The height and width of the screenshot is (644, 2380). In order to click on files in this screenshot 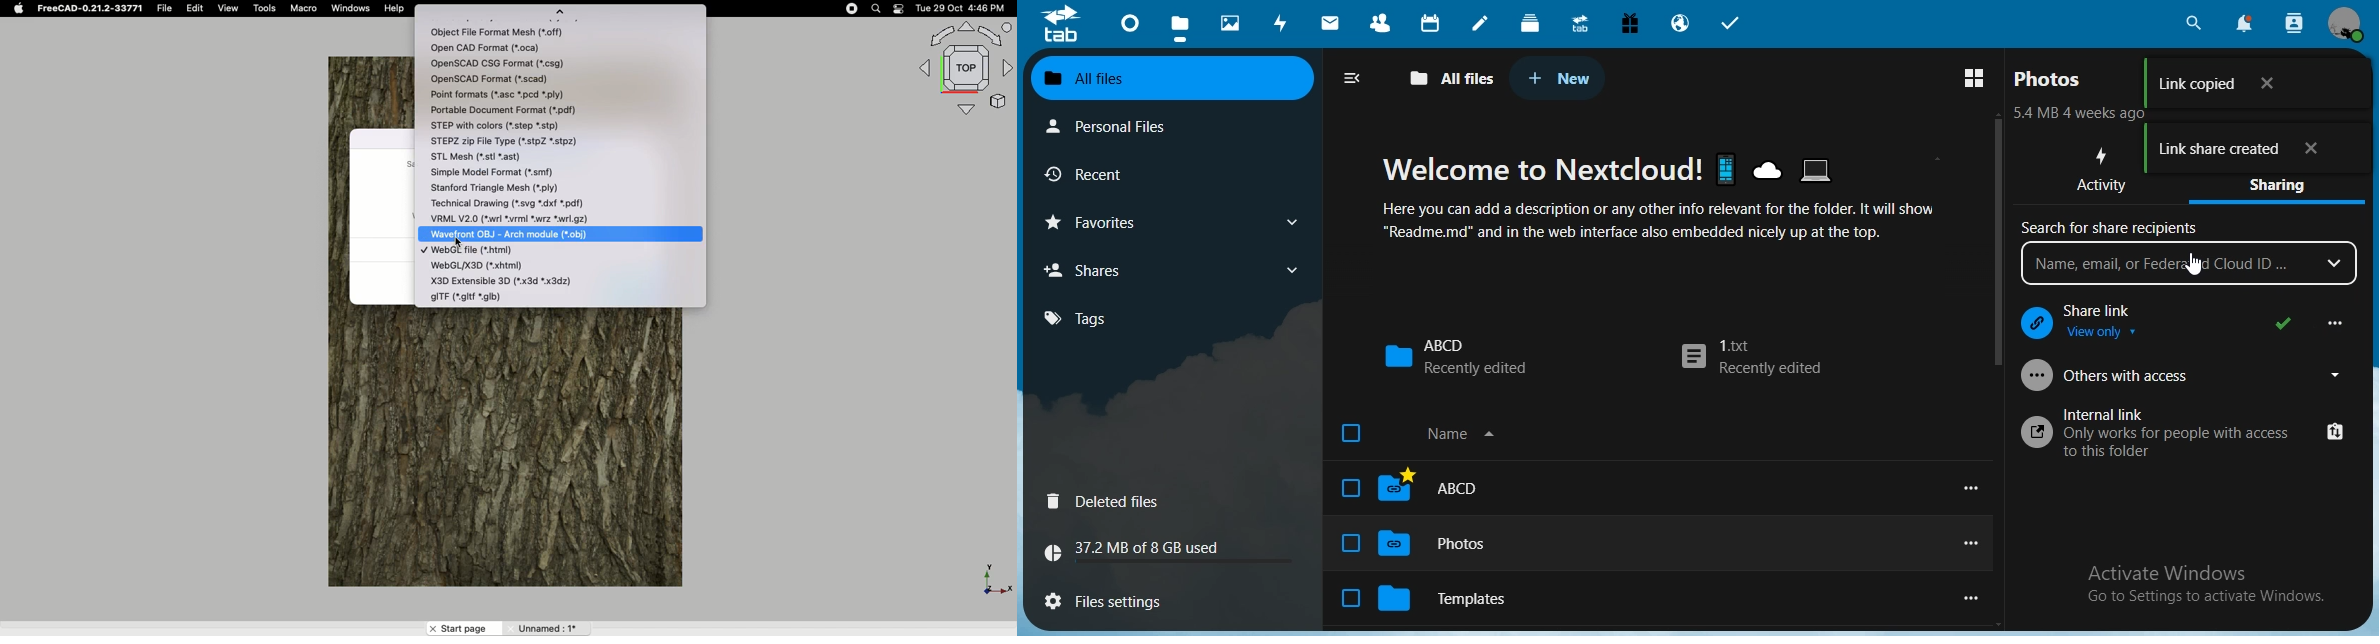, I will do `click(1180, 30)`.